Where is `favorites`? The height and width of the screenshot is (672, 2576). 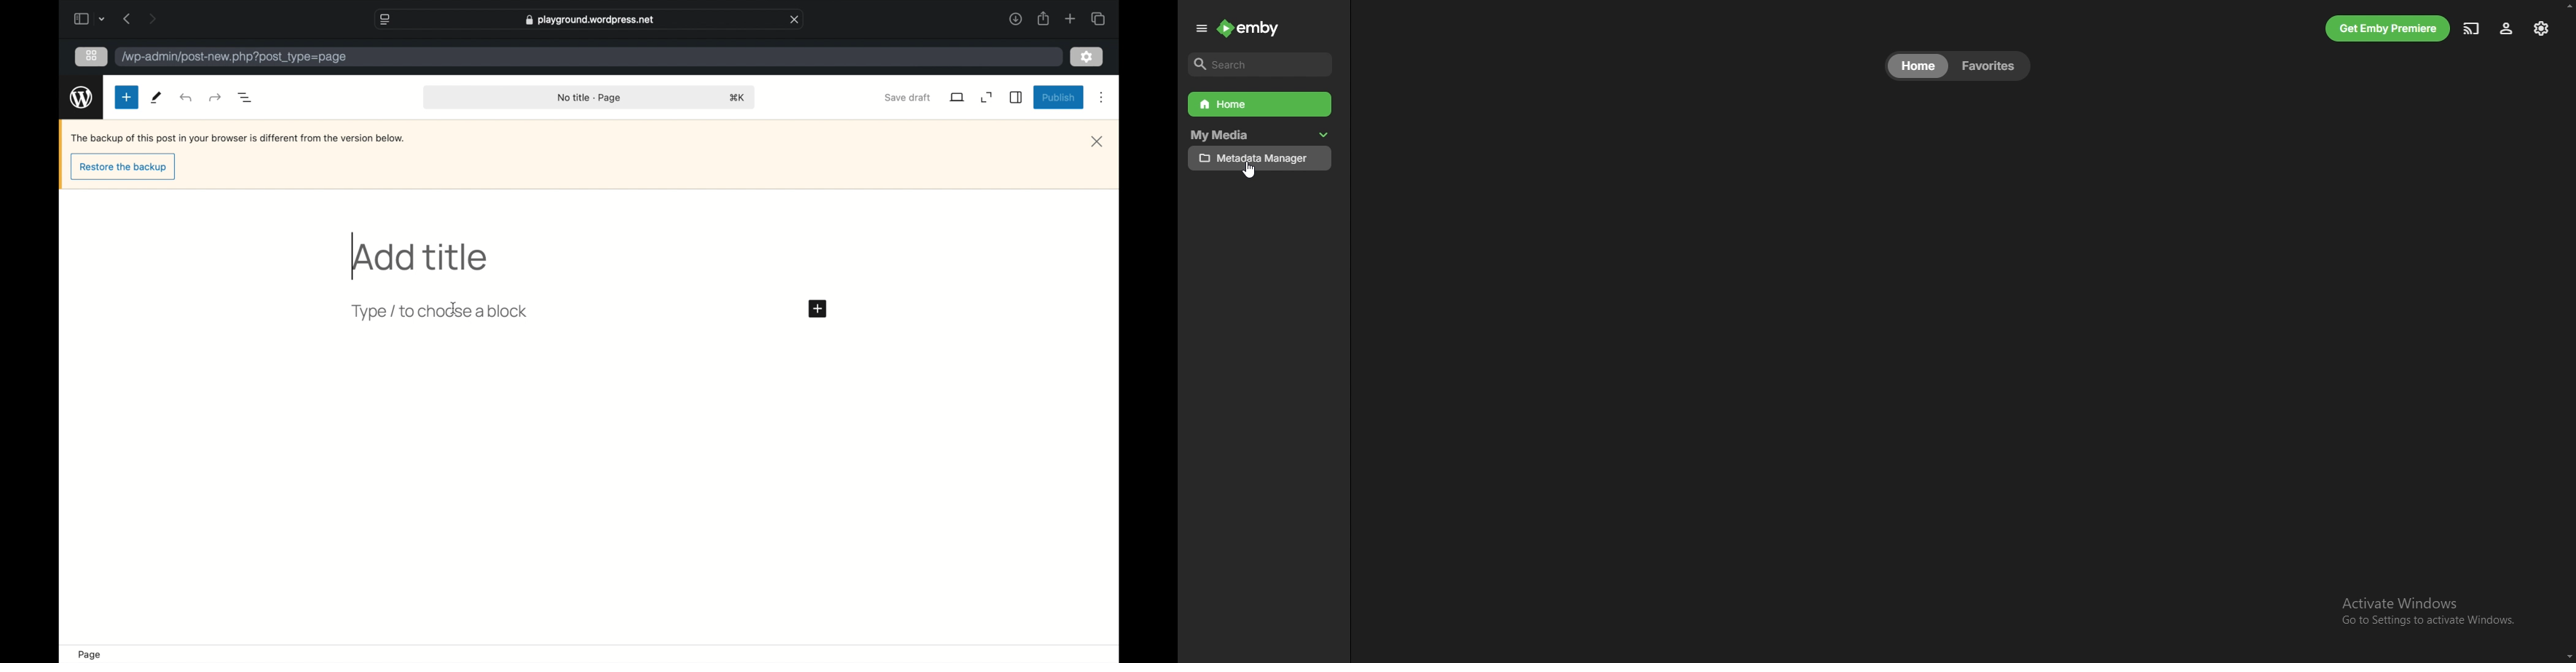
favorites is located at coordinates (1990, 66).